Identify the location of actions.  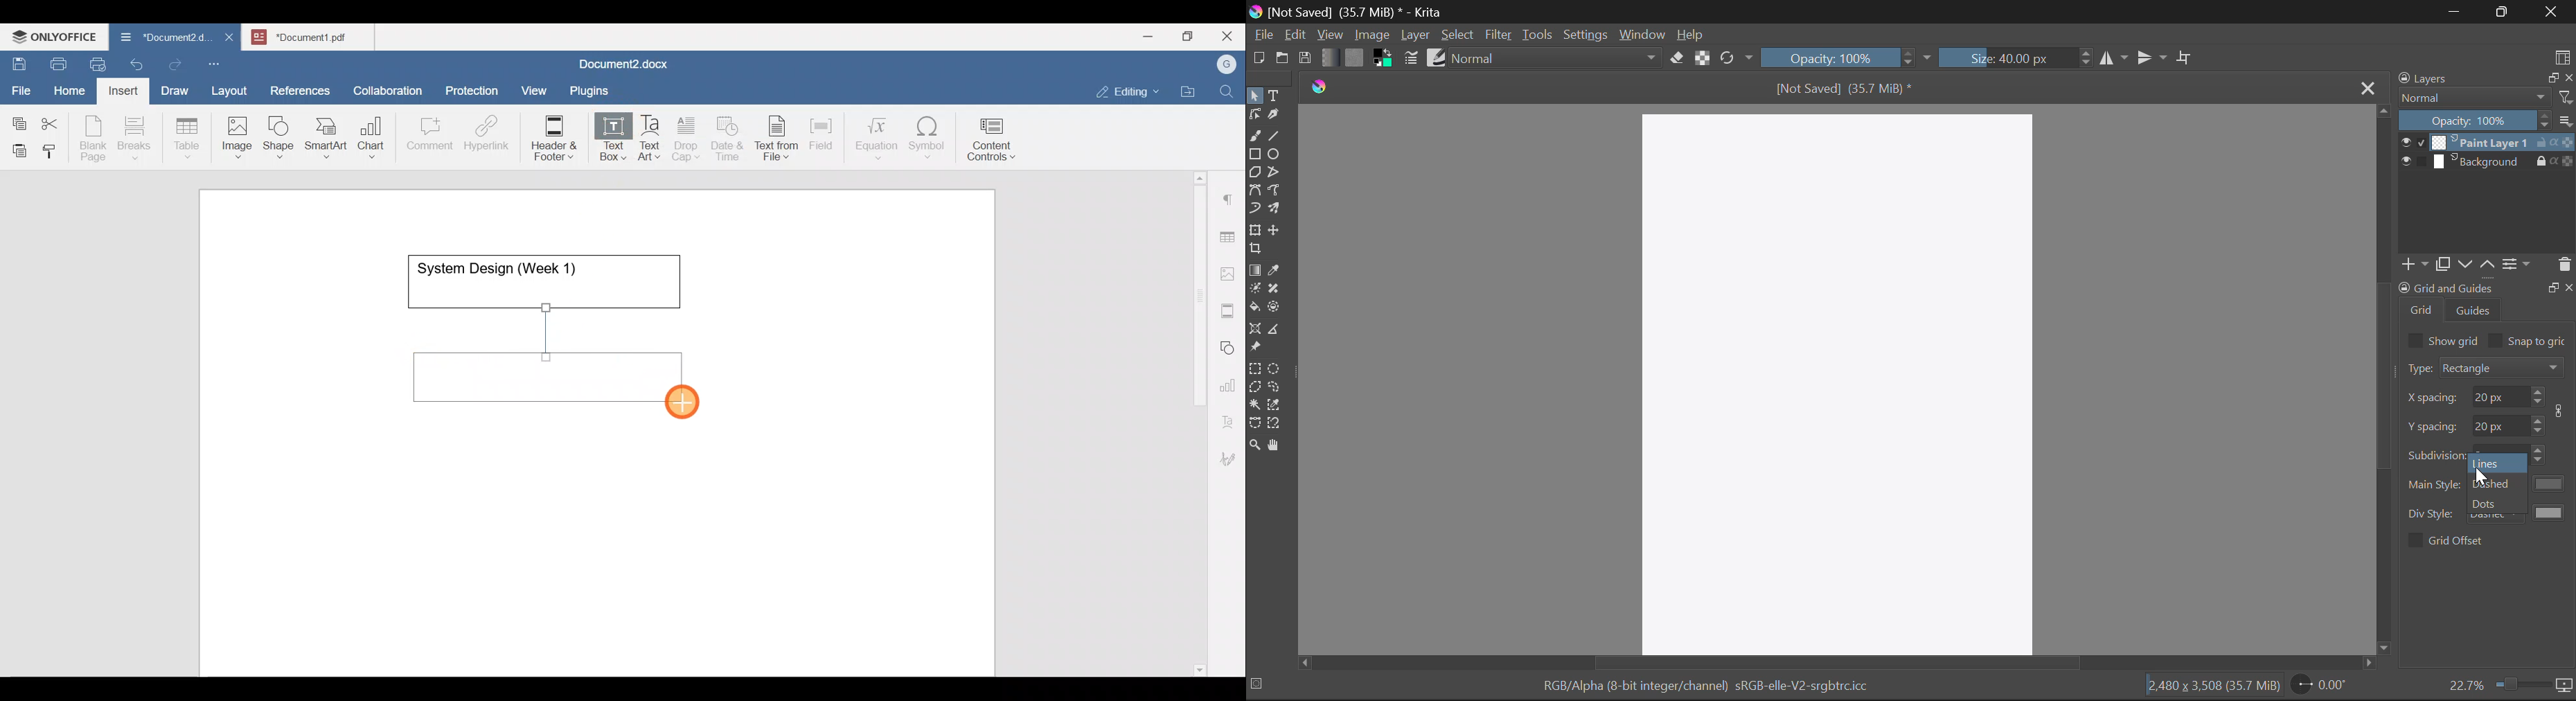
(2555, 160).